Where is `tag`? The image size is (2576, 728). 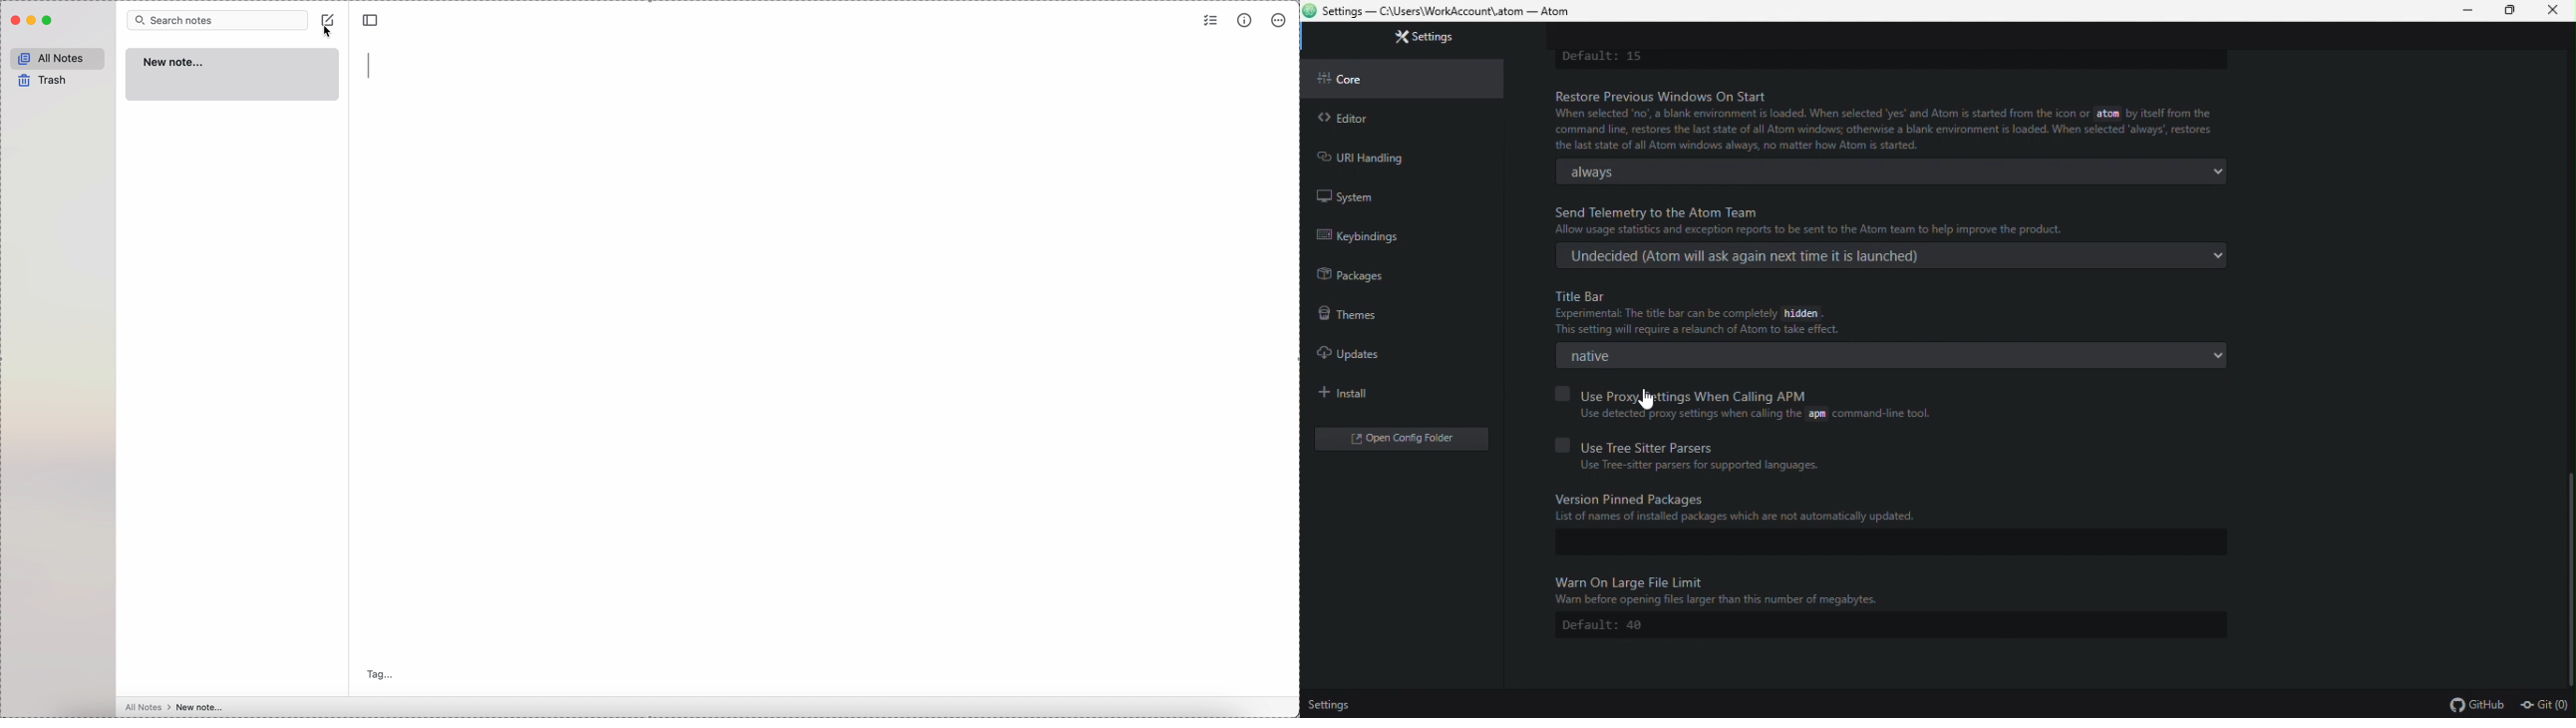
tag is located at coordinates (381, 675).